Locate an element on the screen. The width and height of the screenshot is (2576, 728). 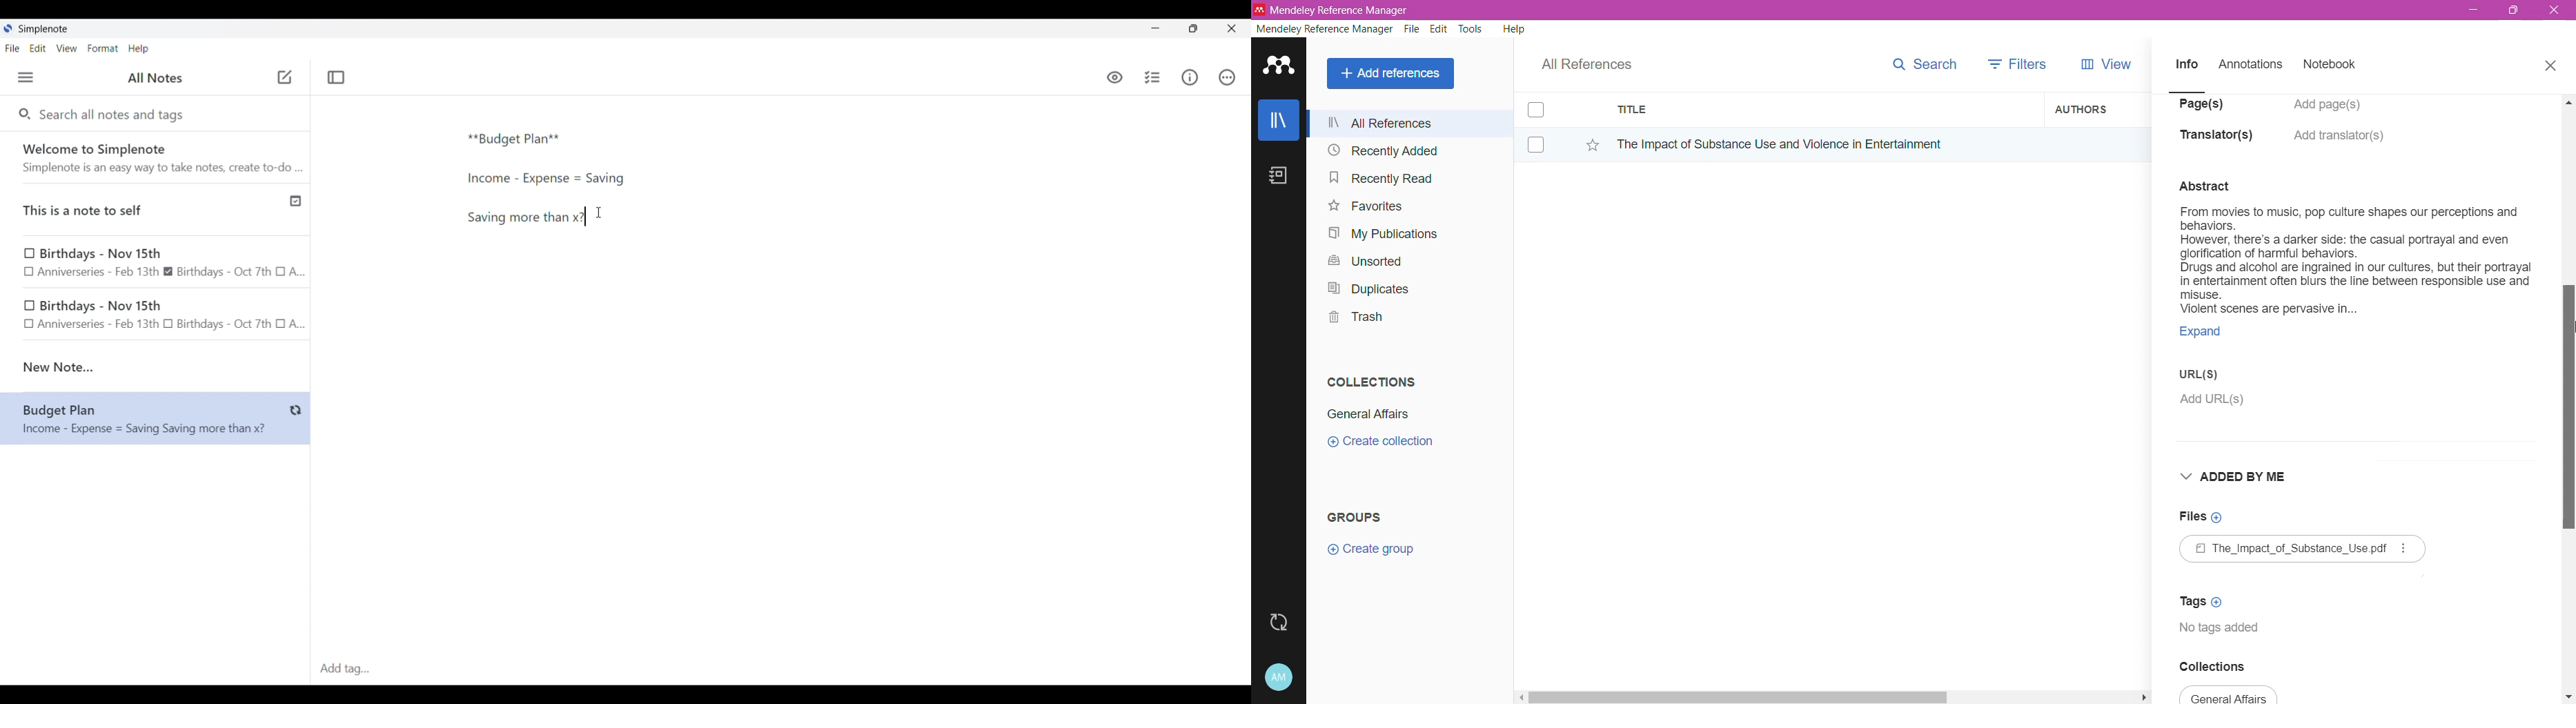
Edit menu is located at coordinates (38, 48).